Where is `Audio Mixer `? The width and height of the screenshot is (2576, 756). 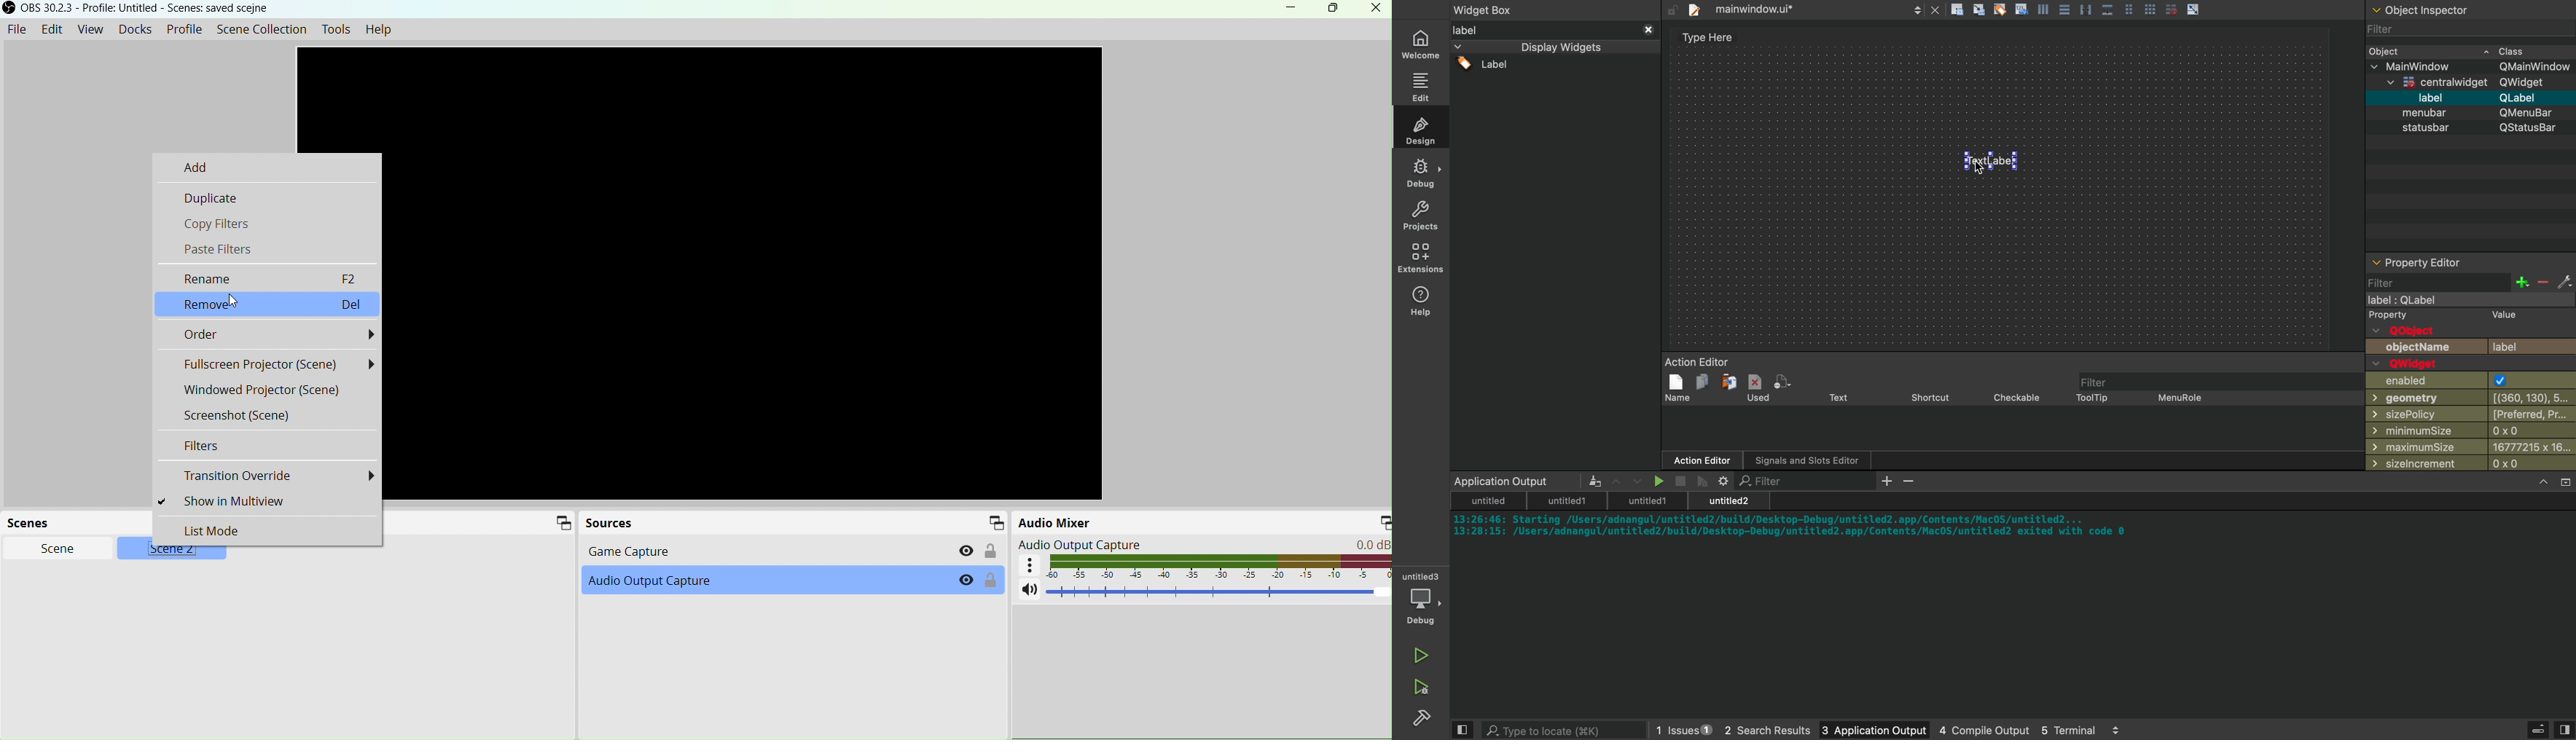
Audio Mixer  is located at coordinates (1102, 524).